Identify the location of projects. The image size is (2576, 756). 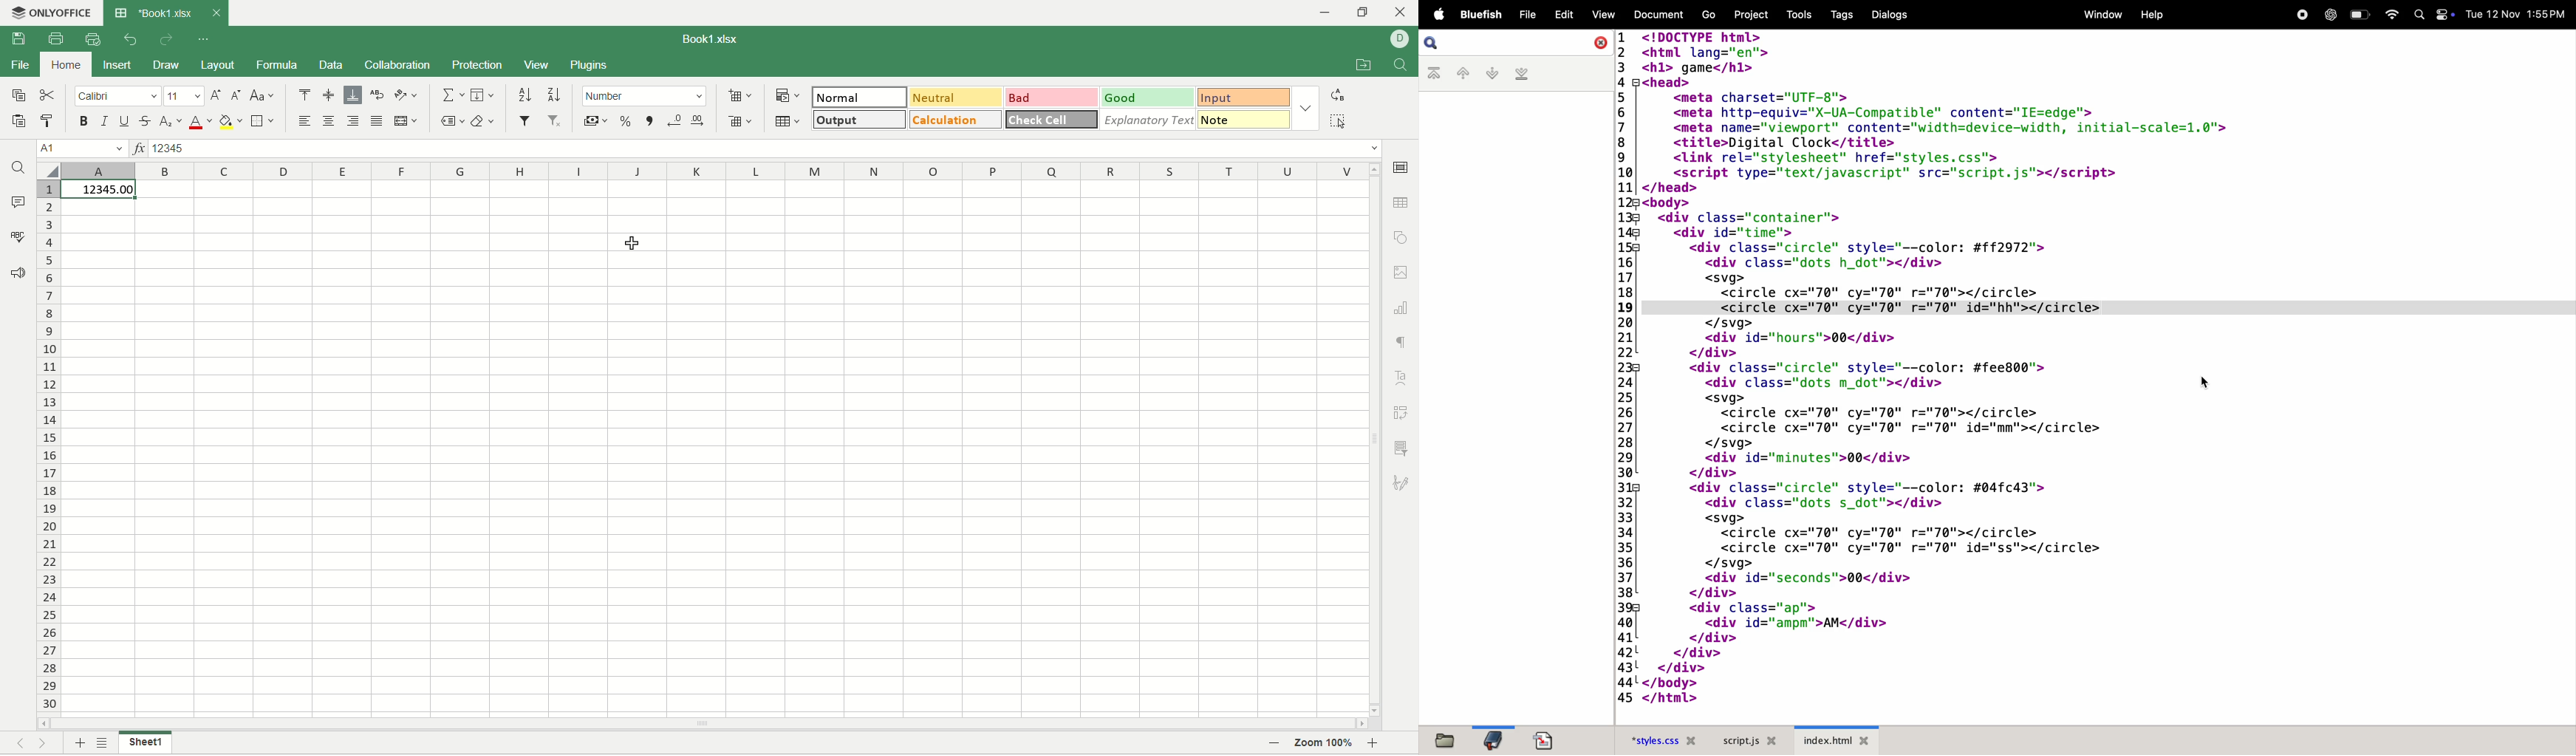
(1747, 15).